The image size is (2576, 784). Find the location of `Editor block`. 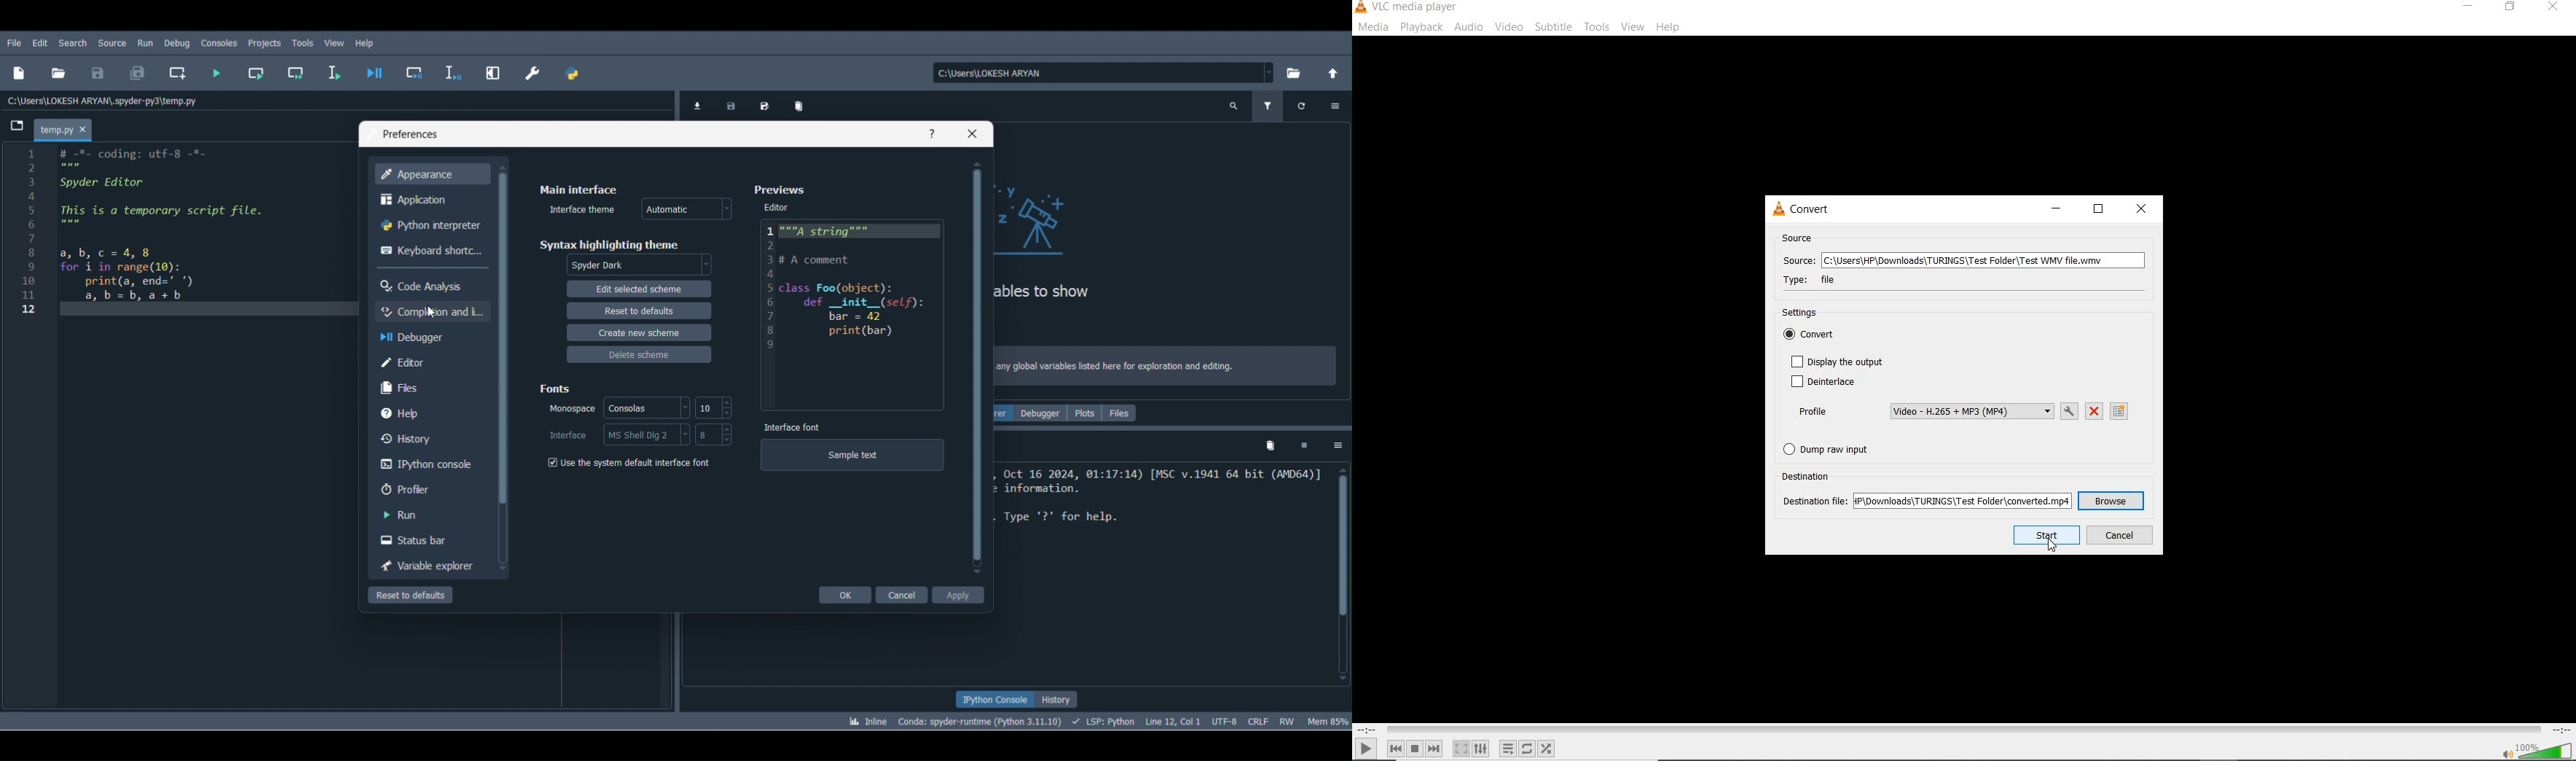

Editor block is located at coordinates (854, 316).